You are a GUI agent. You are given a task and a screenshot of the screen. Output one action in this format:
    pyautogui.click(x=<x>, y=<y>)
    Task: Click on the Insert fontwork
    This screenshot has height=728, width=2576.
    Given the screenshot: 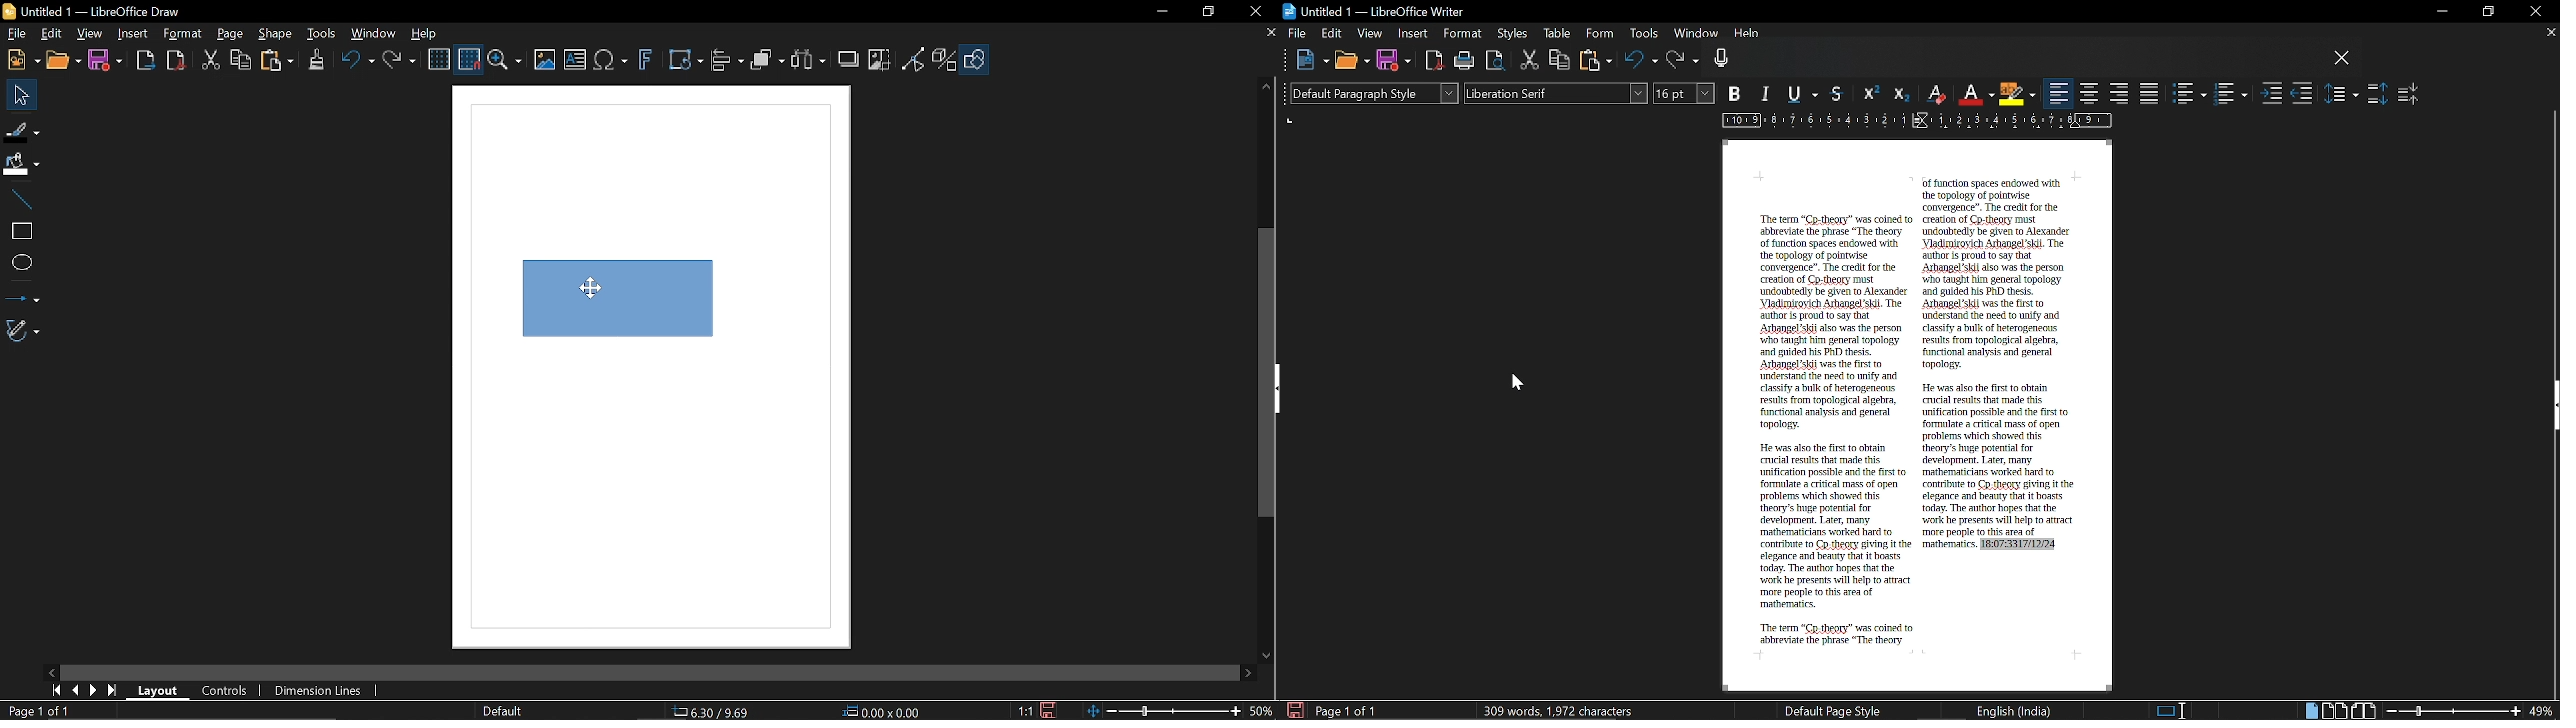 What is the action you would take?
    pyautogui.click(x=645, y=62)
    